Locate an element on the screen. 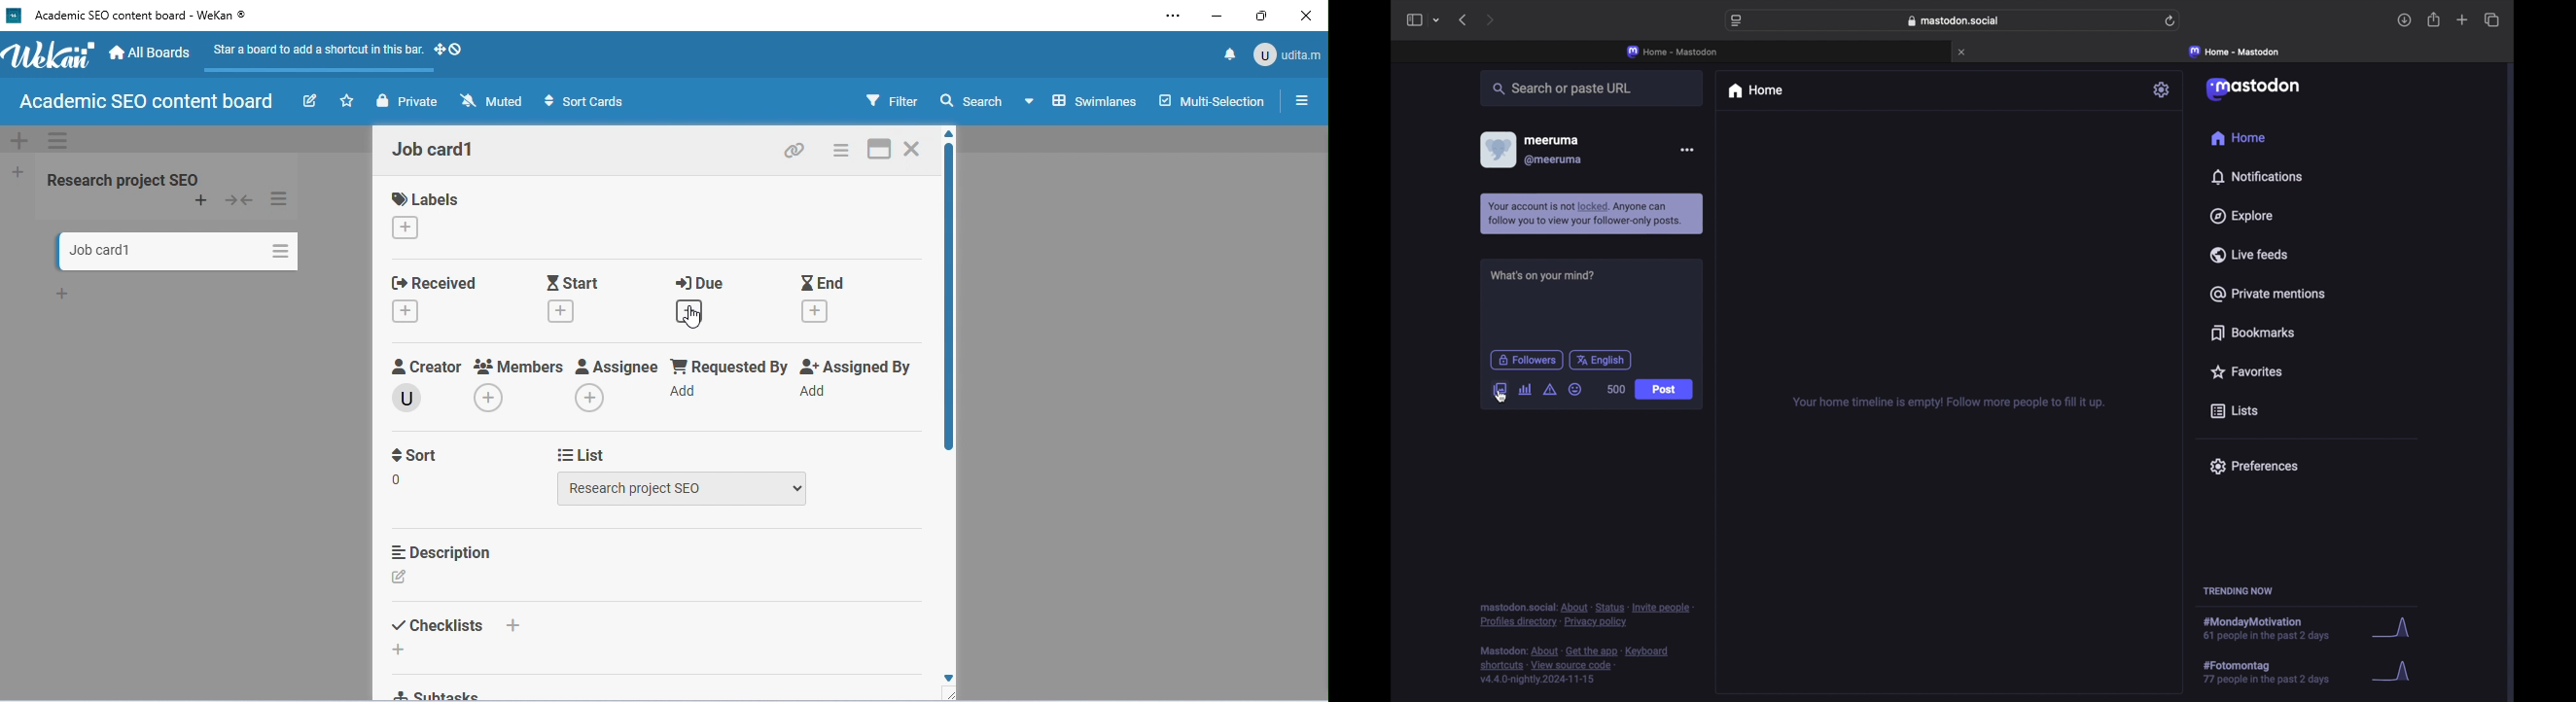 Image resolution: width=2576 pixels, height=728 pixels. show tab overview is located at coordinates (2491, 20).